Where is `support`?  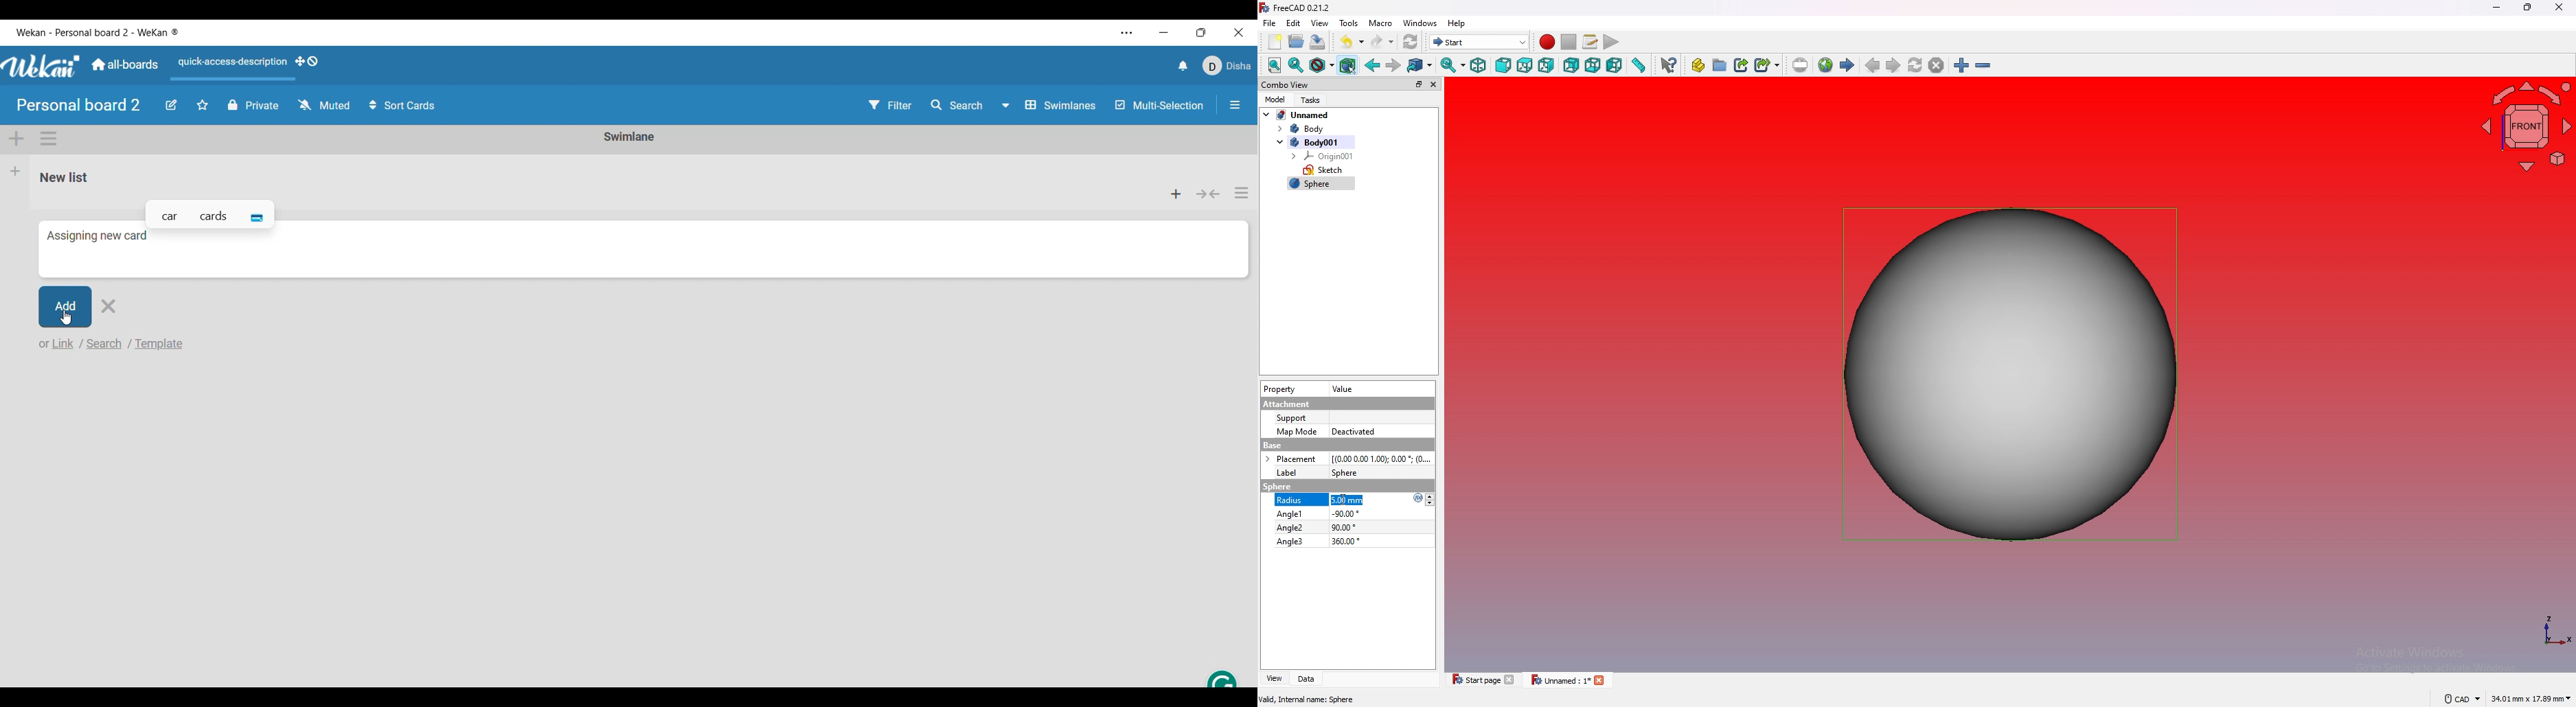 support is located at coordinates (1294, 418).